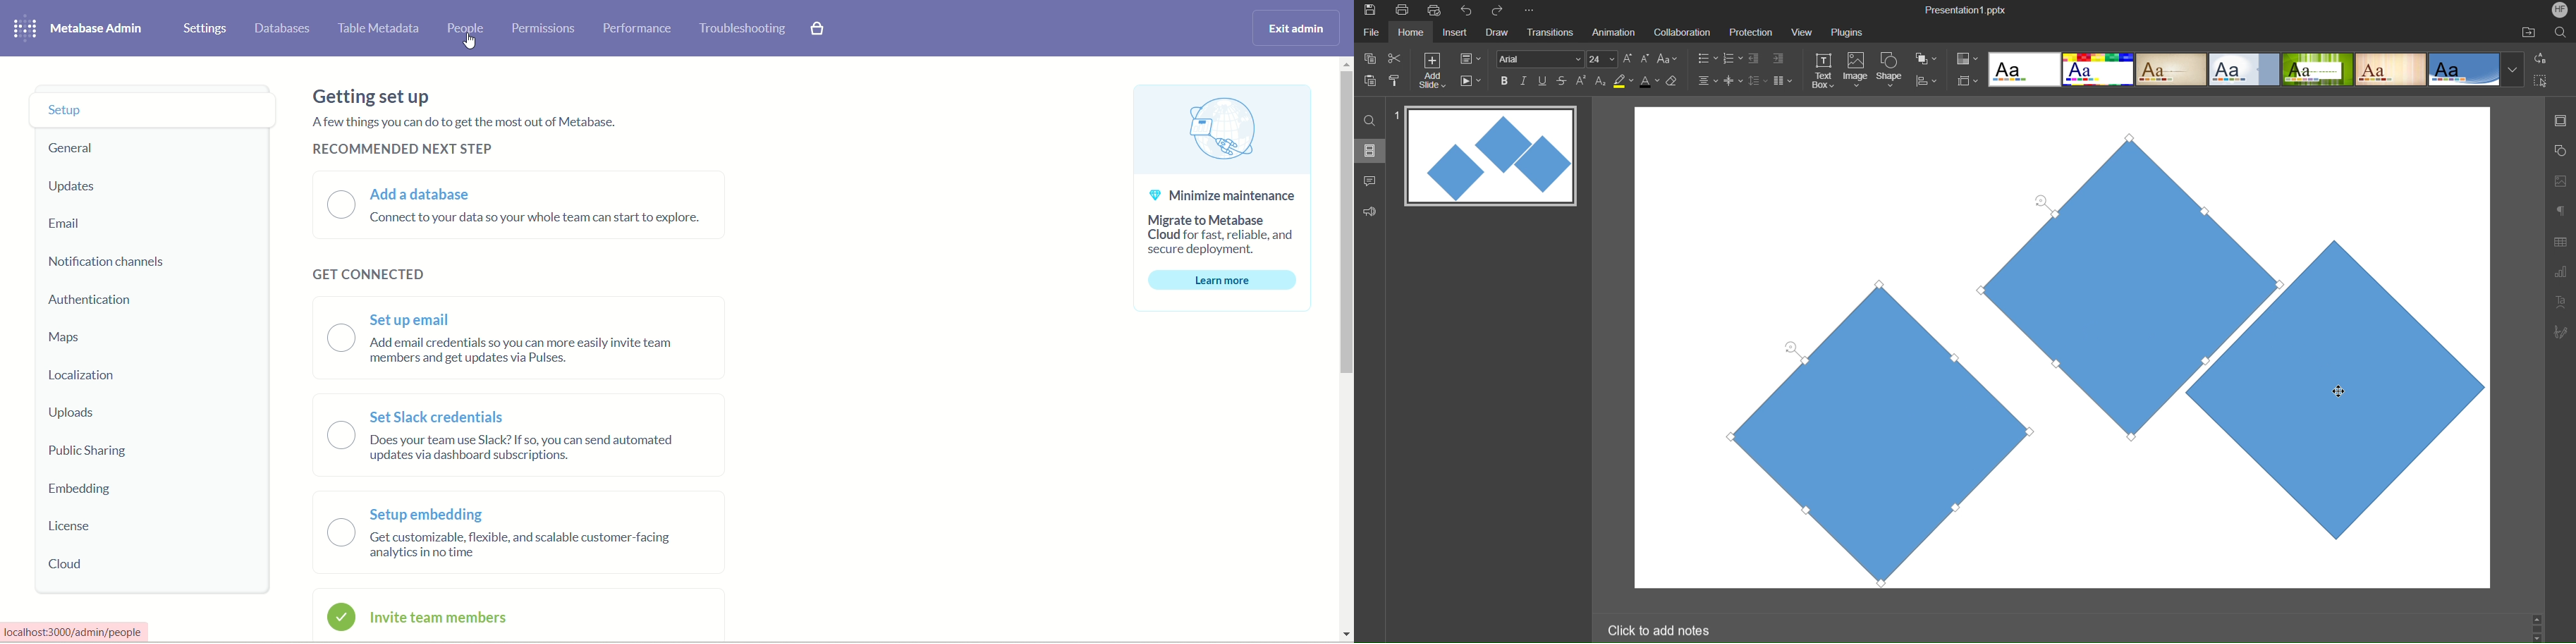 The image size is (2576, 644). What do you see at coordinates (92, 299) in the screenshot?
I see `authentication` at bounding box center [92, 299].